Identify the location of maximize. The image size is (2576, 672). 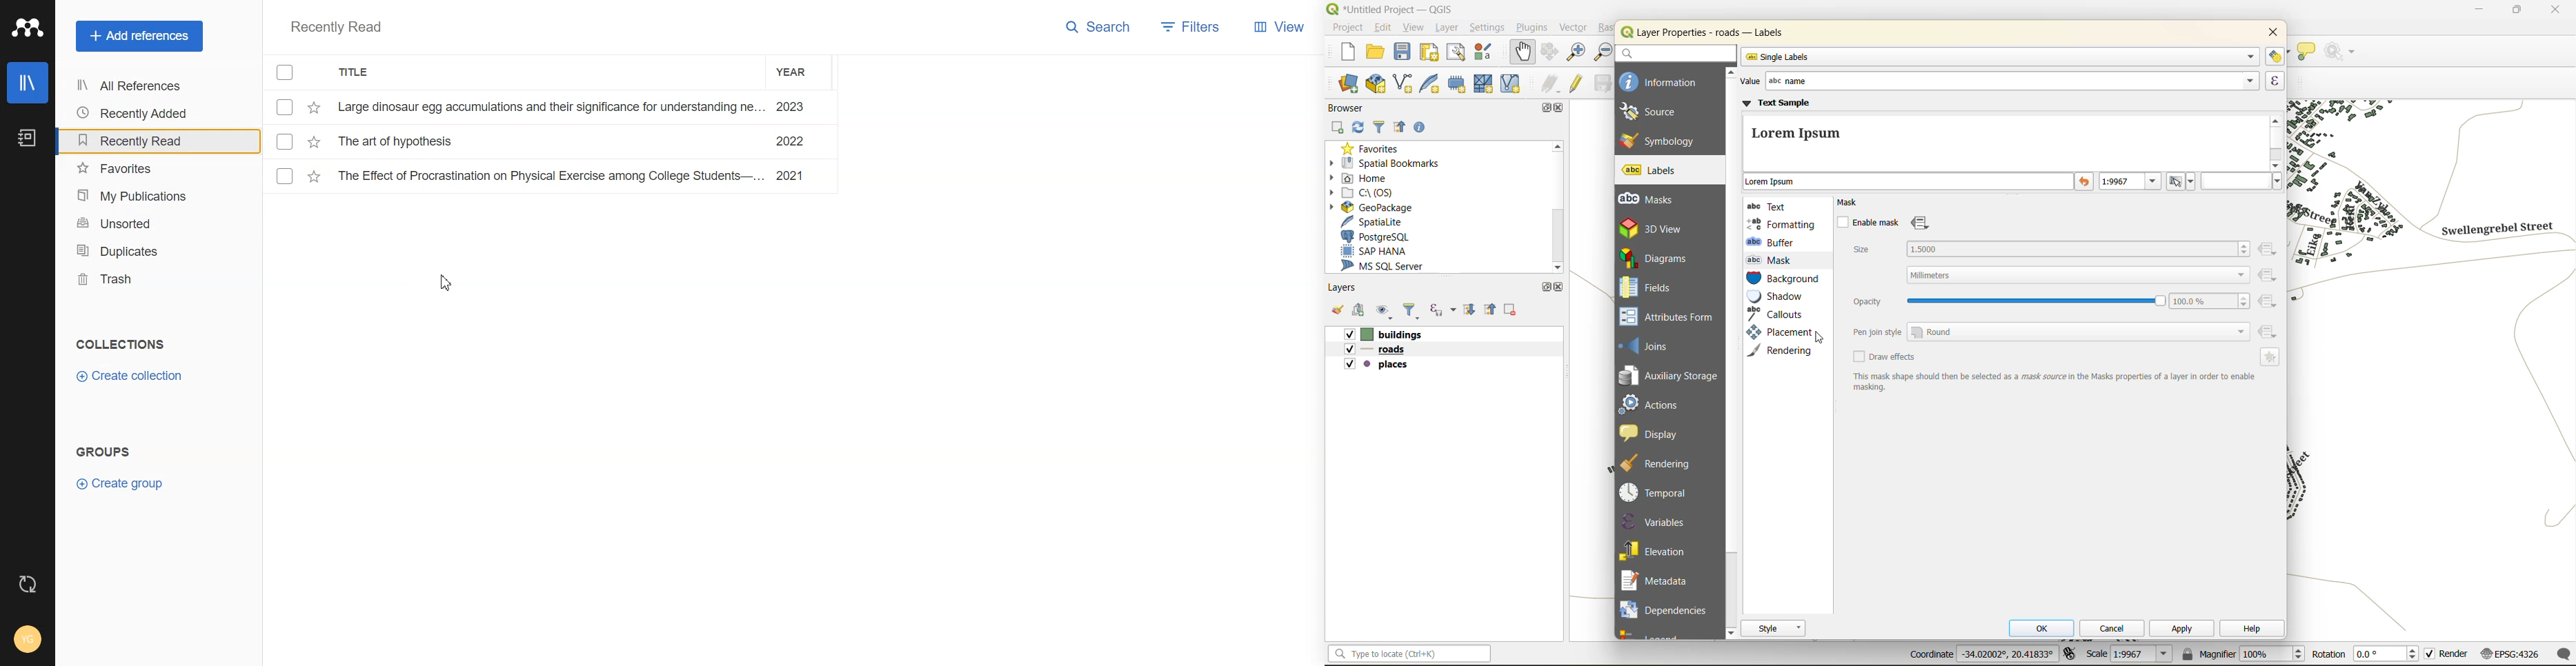
(1544, 287).